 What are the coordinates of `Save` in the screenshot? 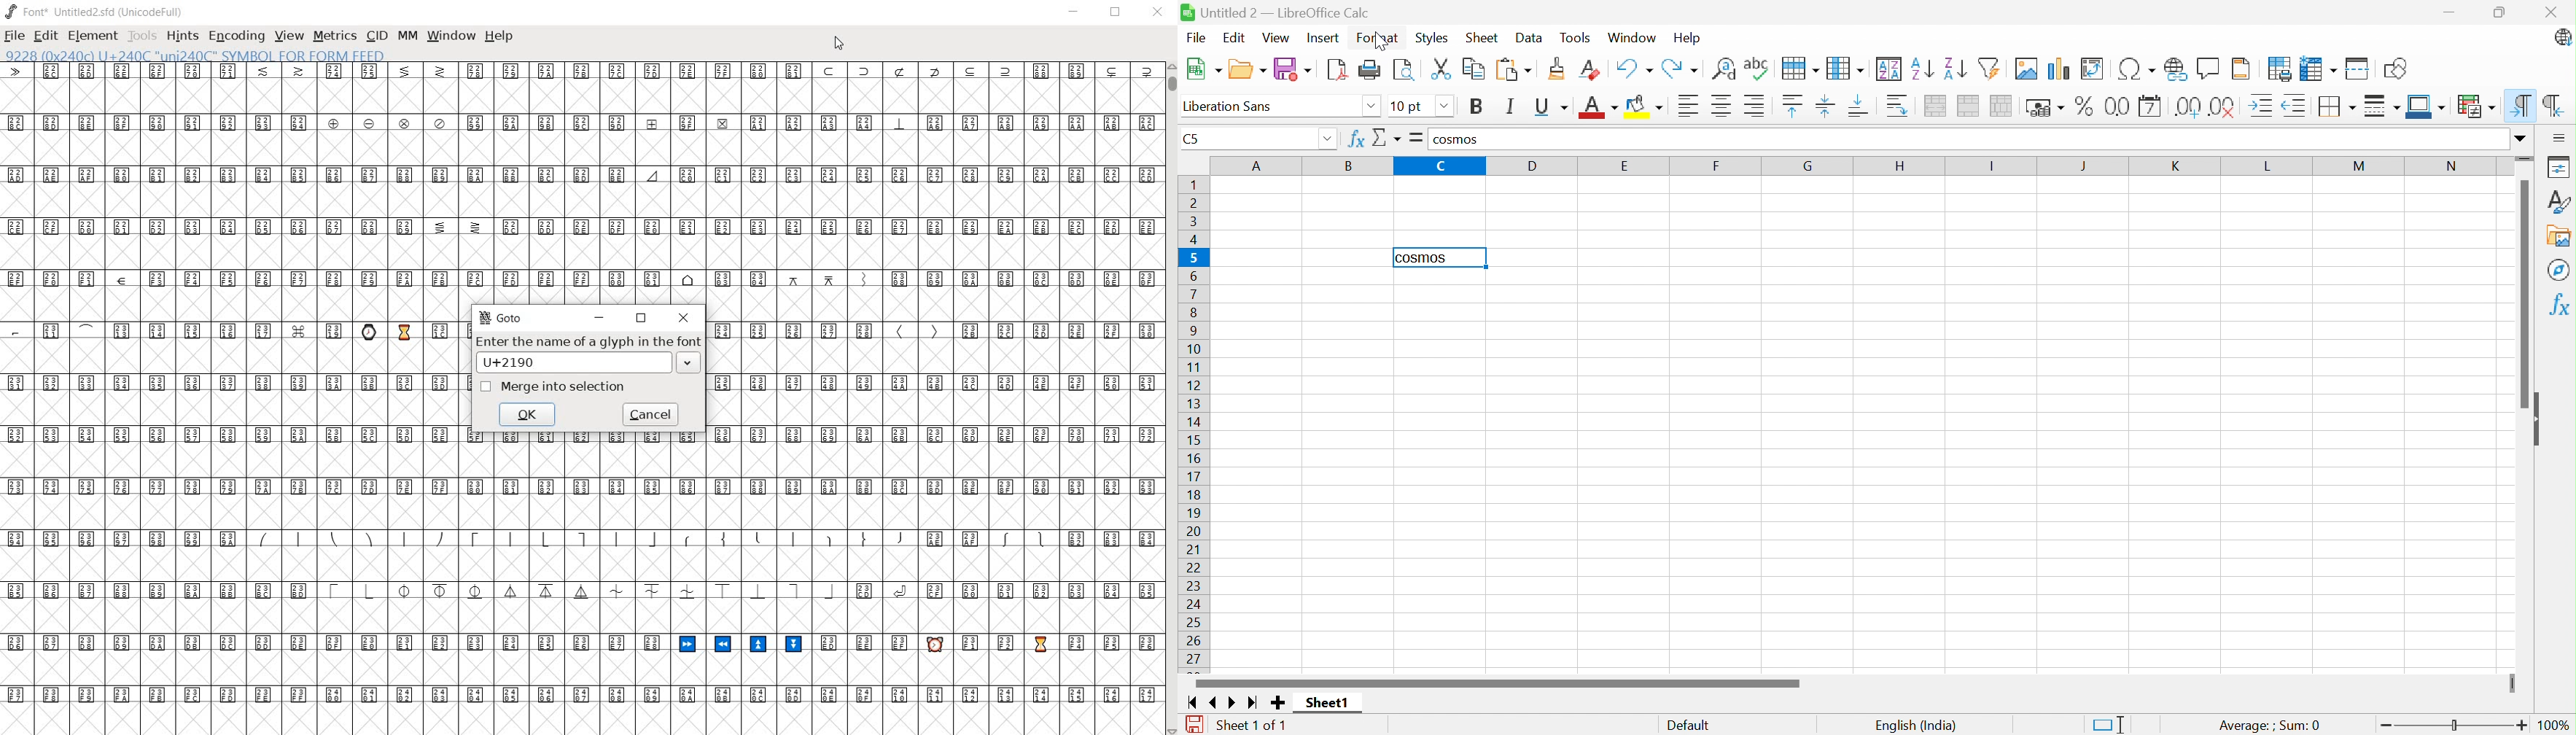 It's located at (1292, 69).